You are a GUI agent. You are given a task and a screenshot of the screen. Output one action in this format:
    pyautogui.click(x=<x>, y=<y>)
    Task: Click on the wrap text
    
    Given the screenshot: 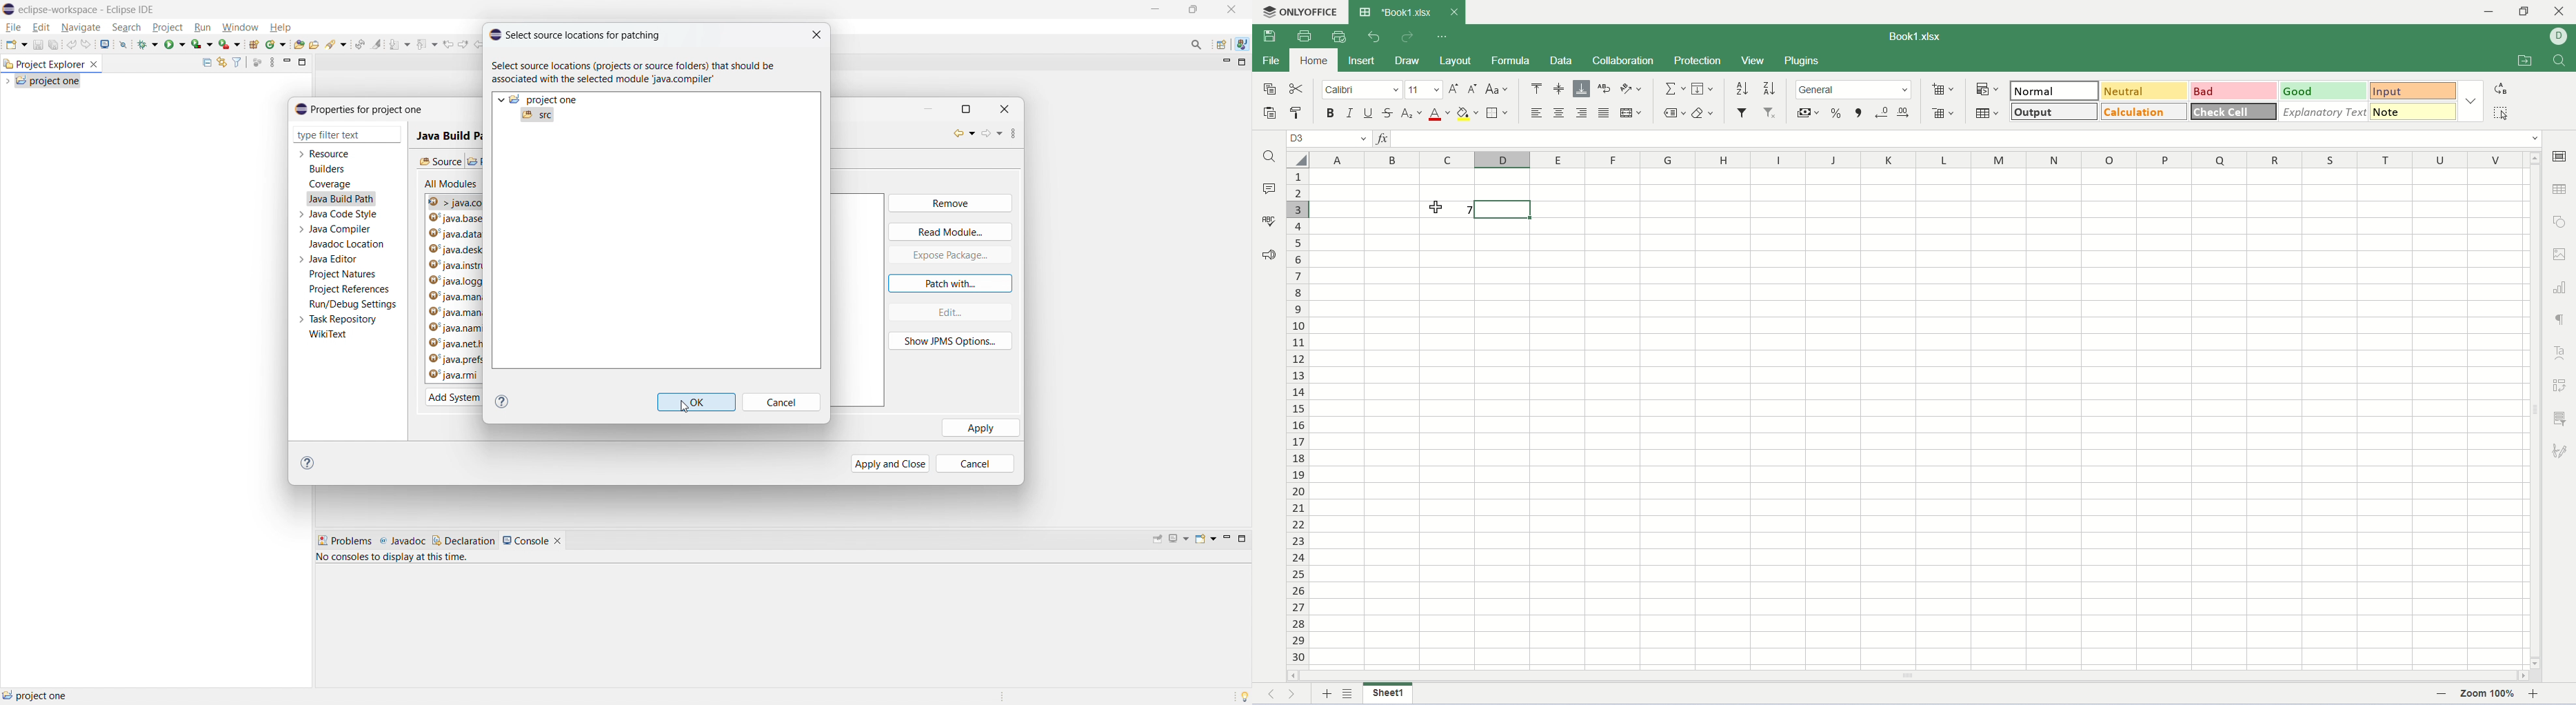 What is the action you would take?
    pyautogui.click(x=1604, y=88)
    